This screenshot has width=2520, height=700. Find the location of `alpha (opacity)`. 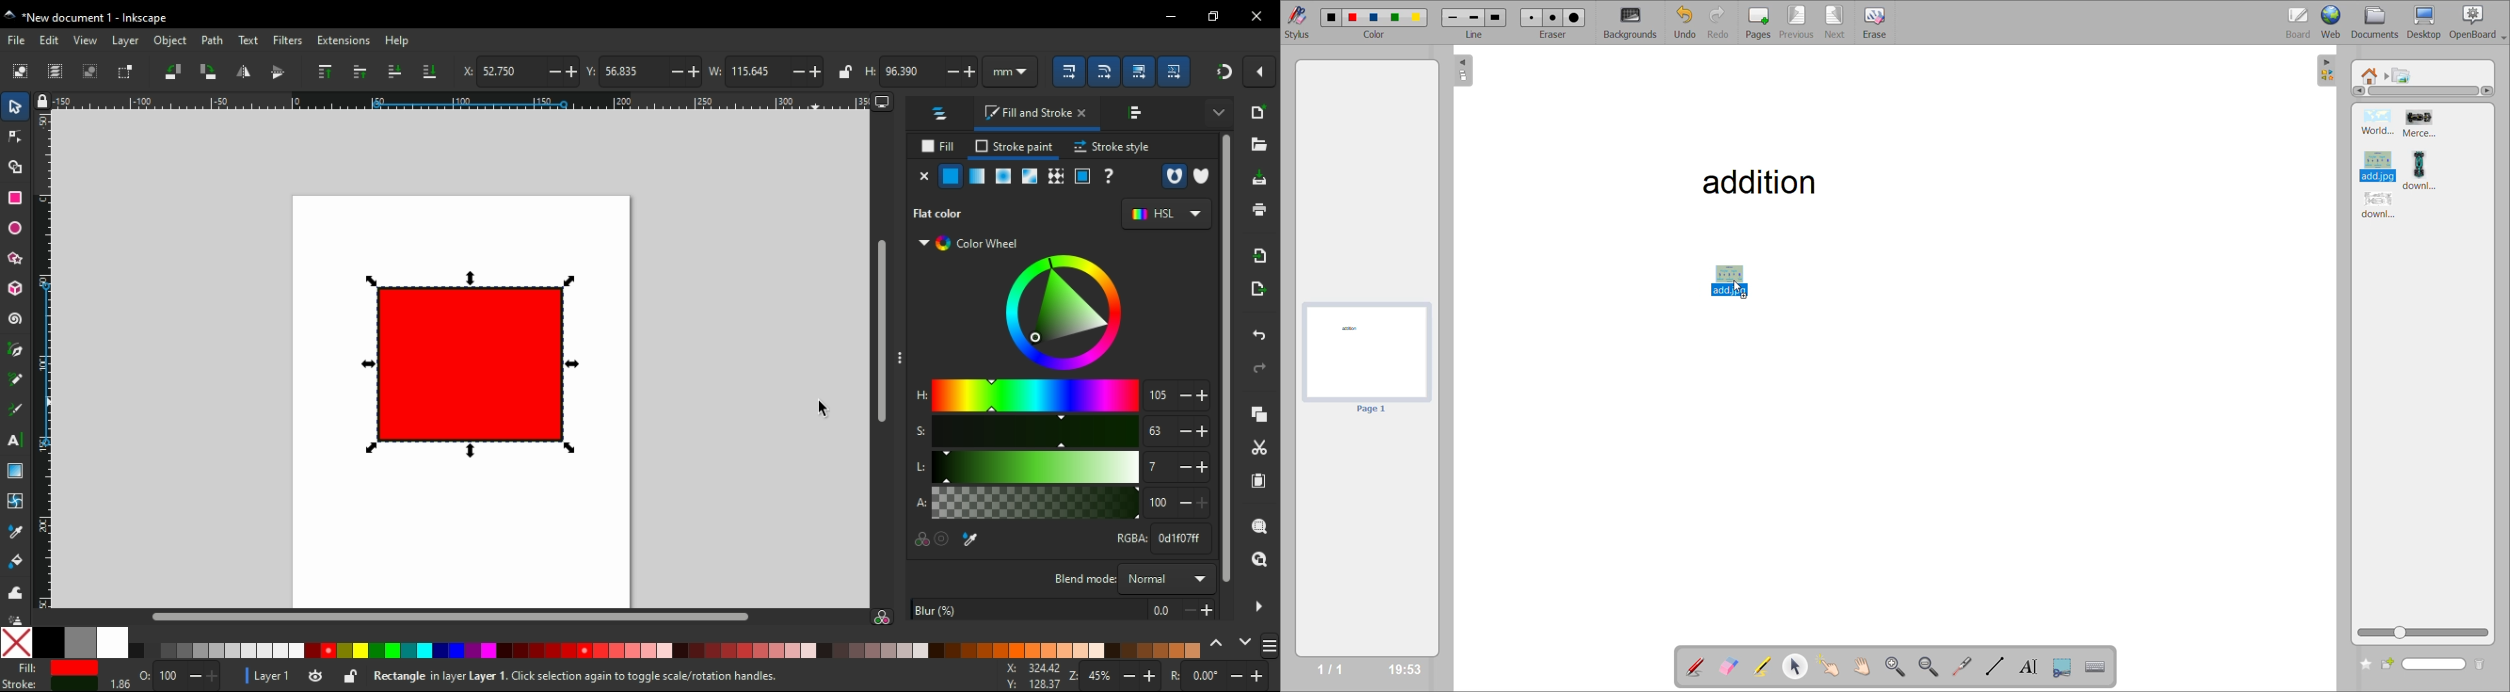

alpha (opacity) is located at coordinates (1035, 503).